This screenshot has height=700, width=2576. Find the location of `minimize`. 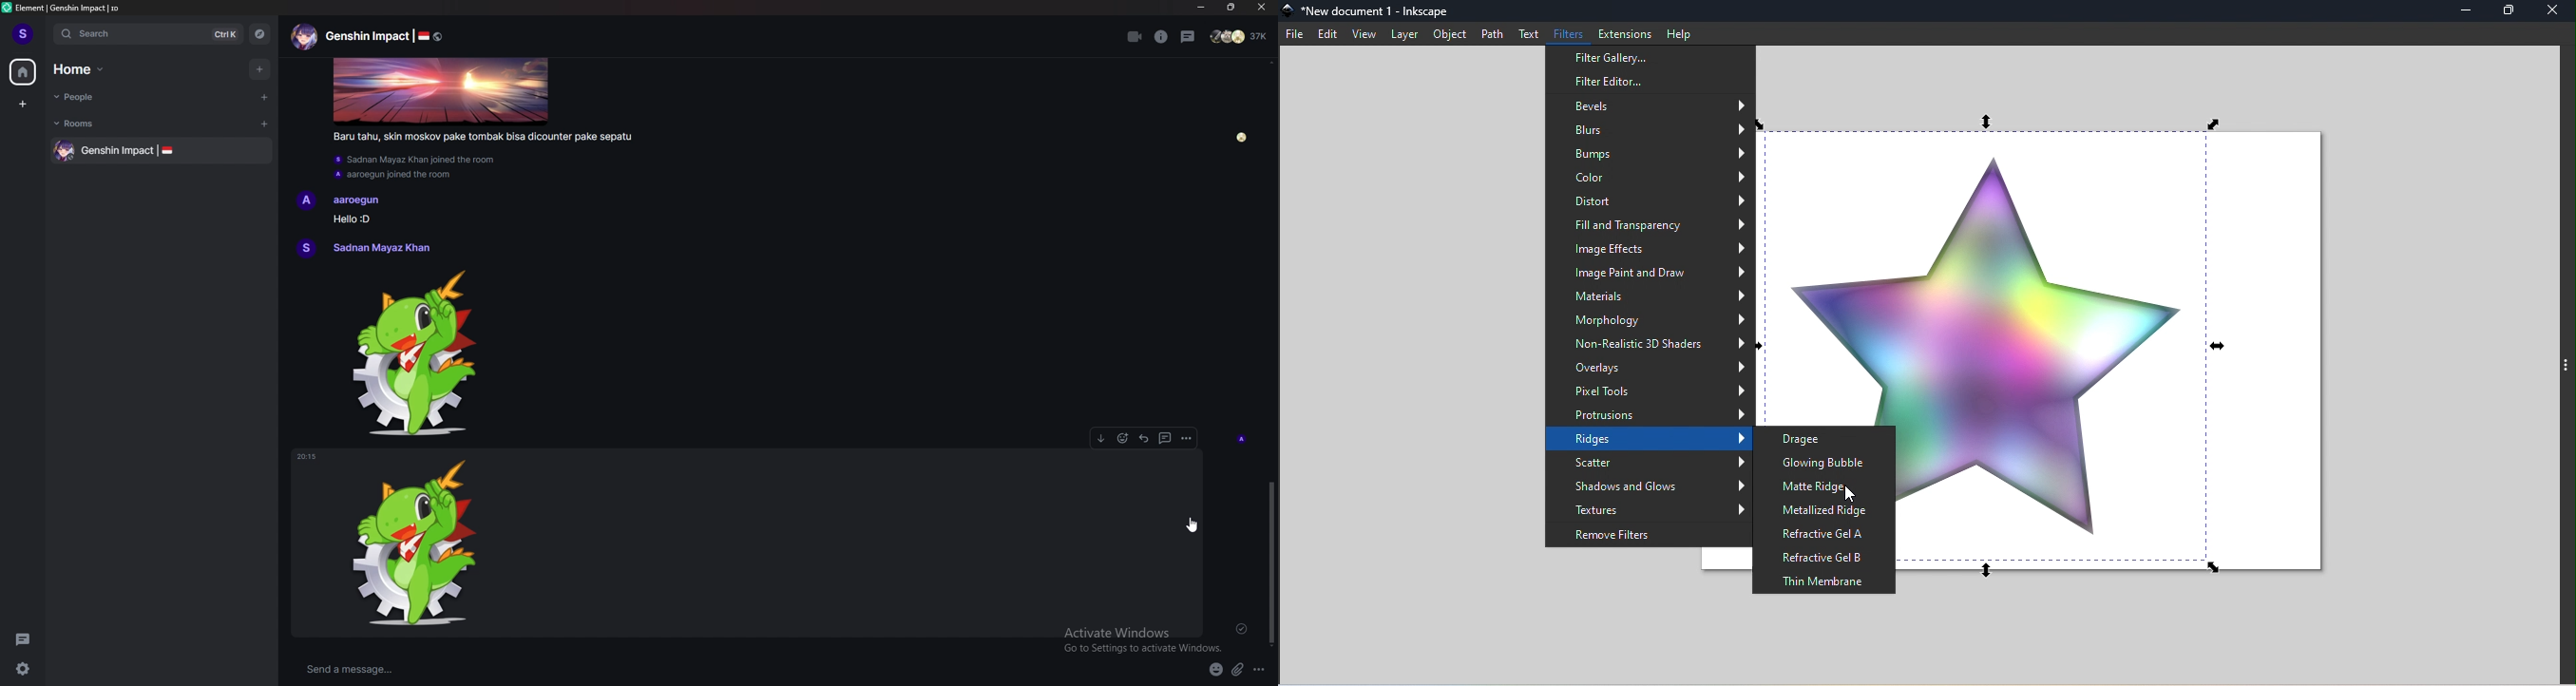

minimize is located at coordinates (1203, 8).